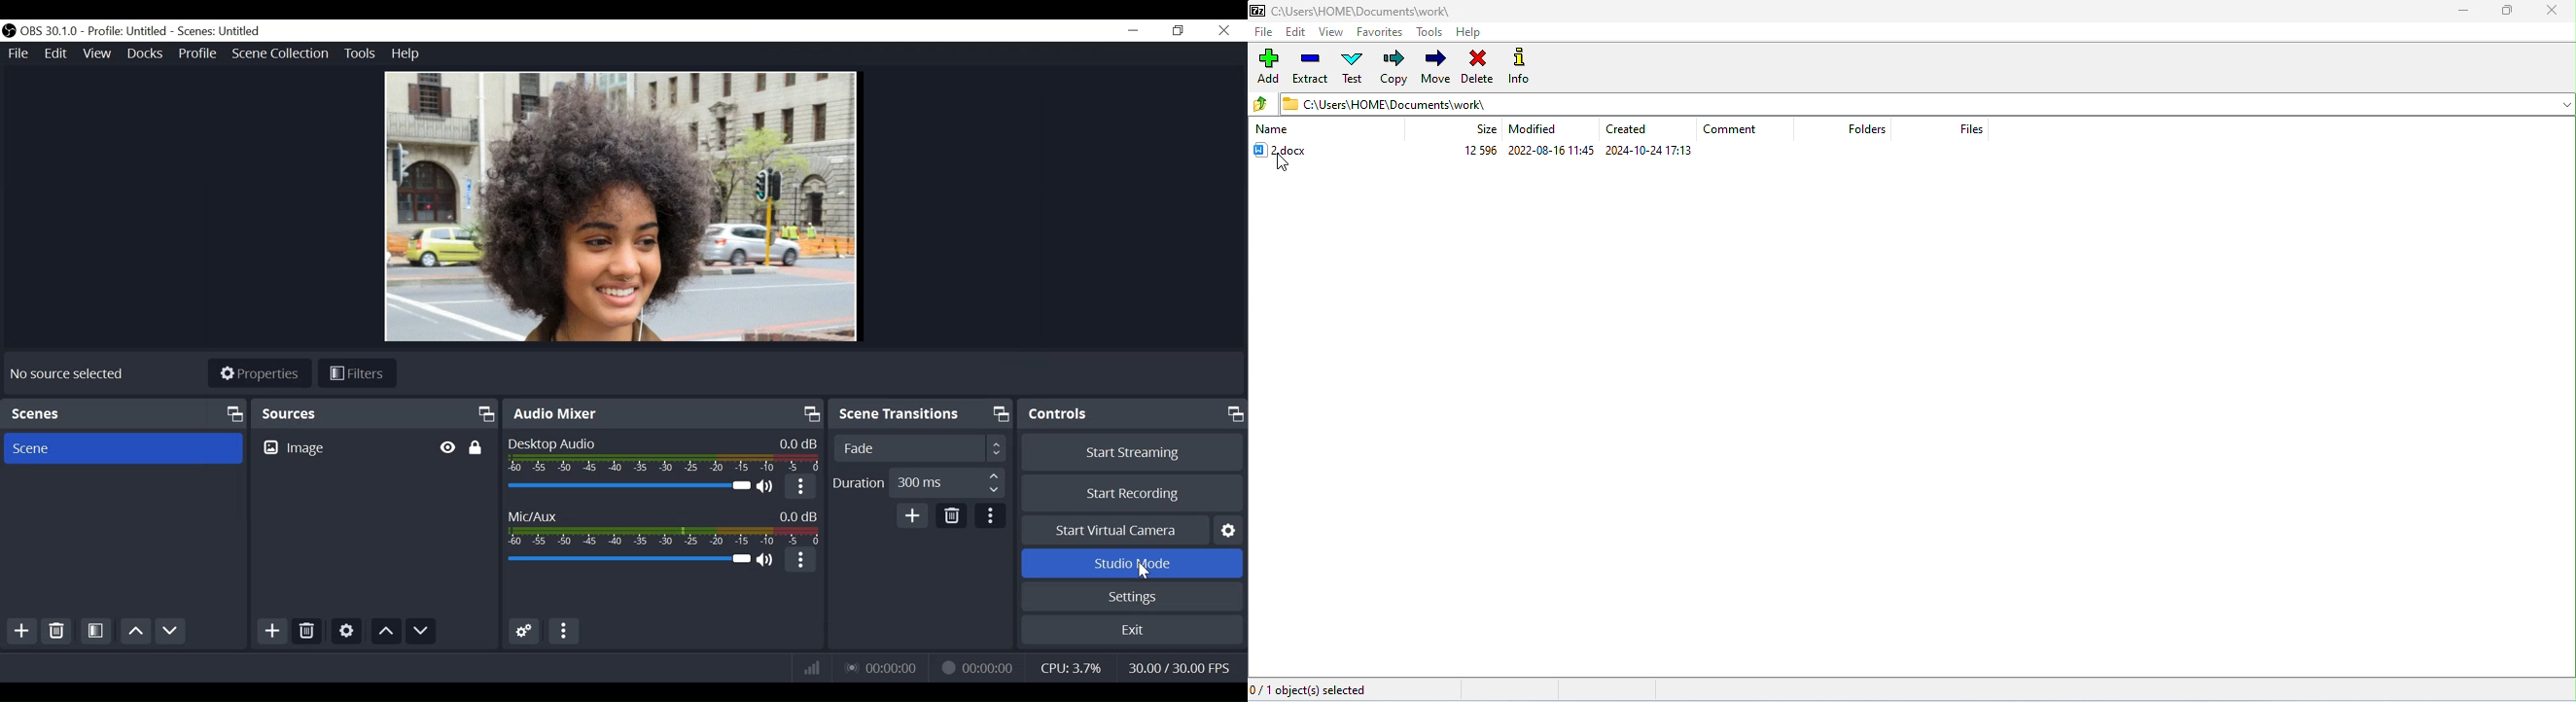 This screenshot has height=728, width=2576. I want to click on View, so click(98, 54).